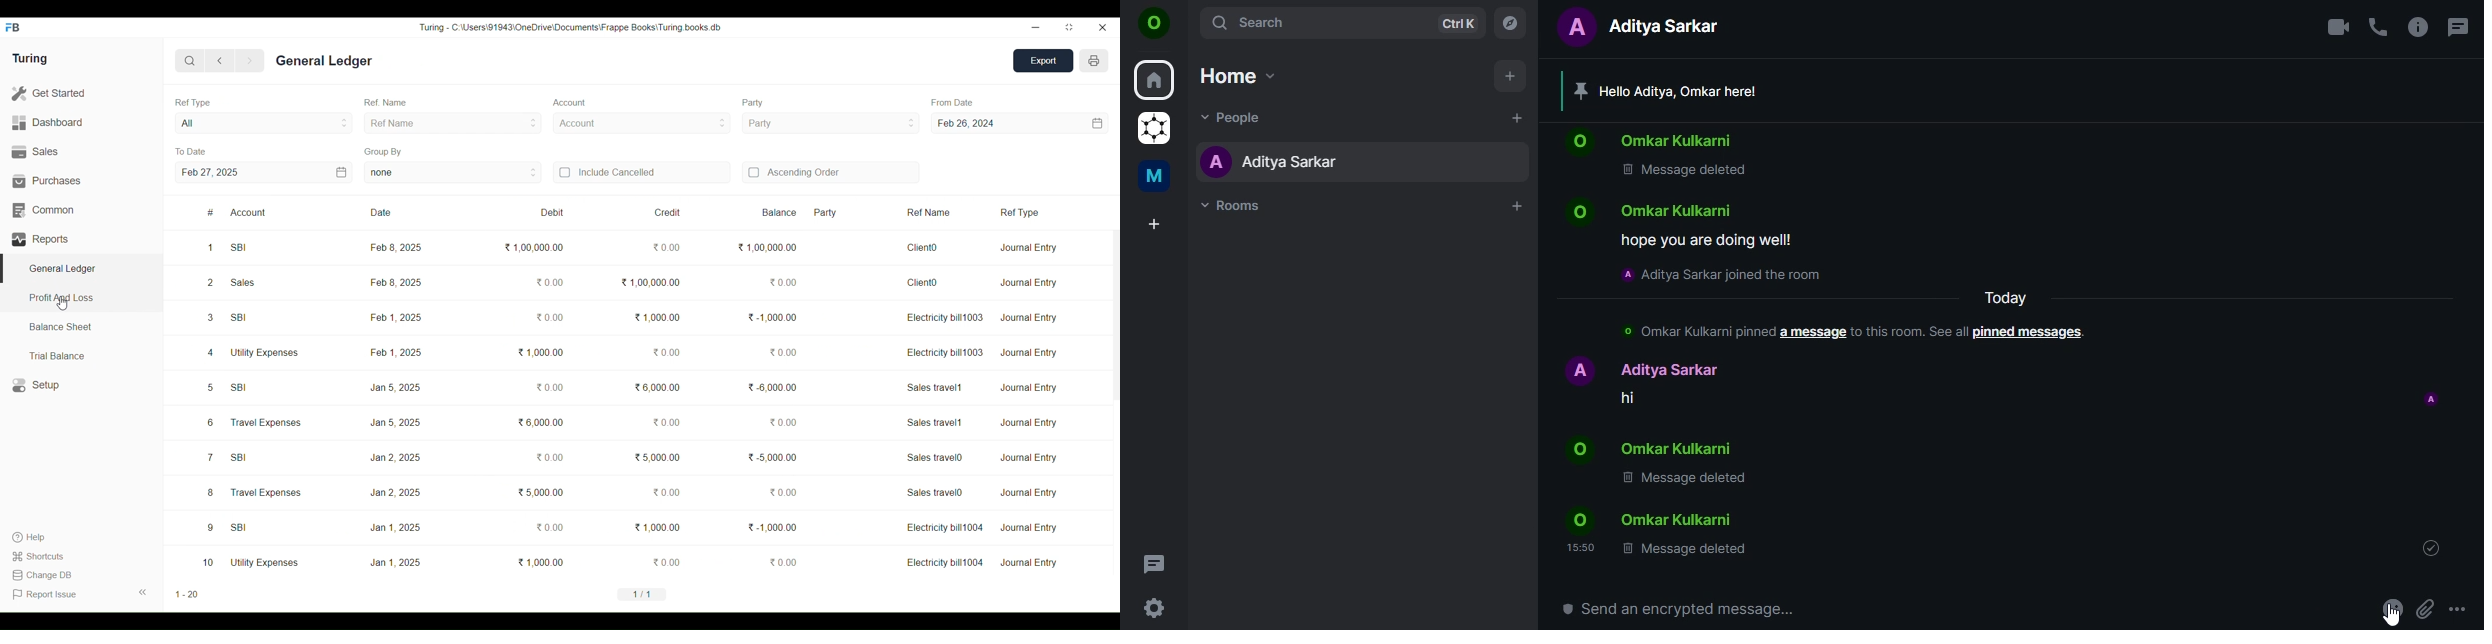 The image size is (2492, 644). Describe the element at coordinates (658, 527) in the screenshot. I see `1,000.00` at that location.